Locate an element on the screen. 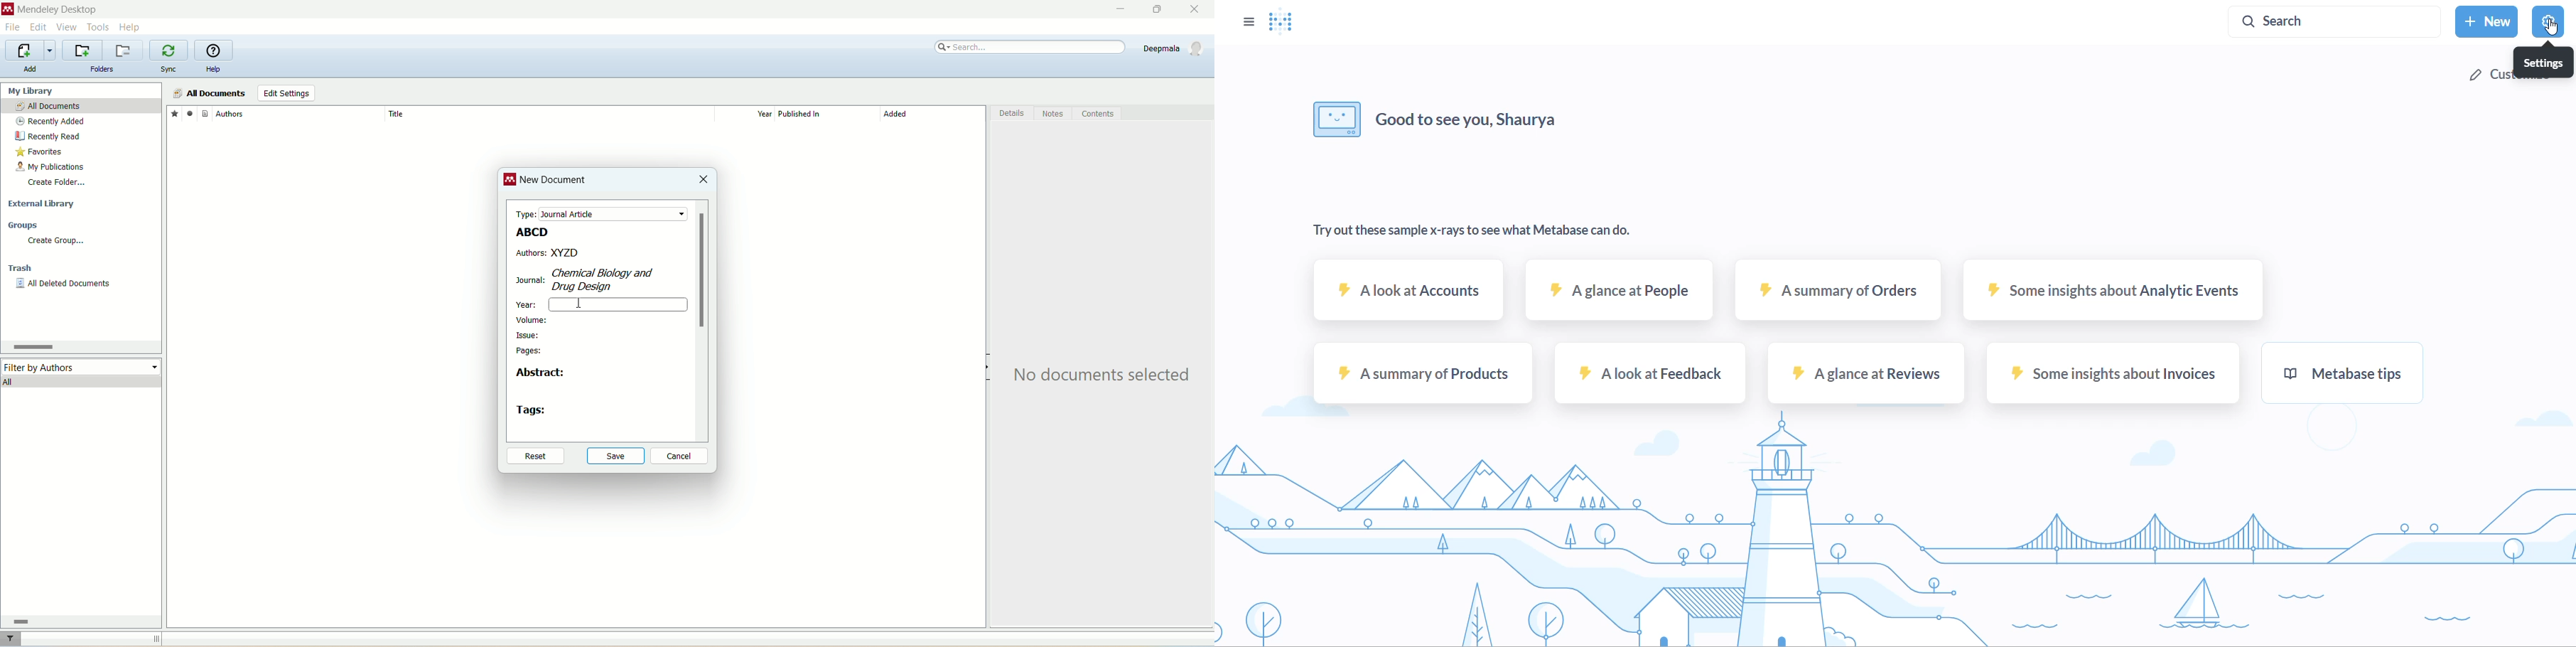 This screenshot has width=2576, height=672. type is located at coordinates (598, 213).